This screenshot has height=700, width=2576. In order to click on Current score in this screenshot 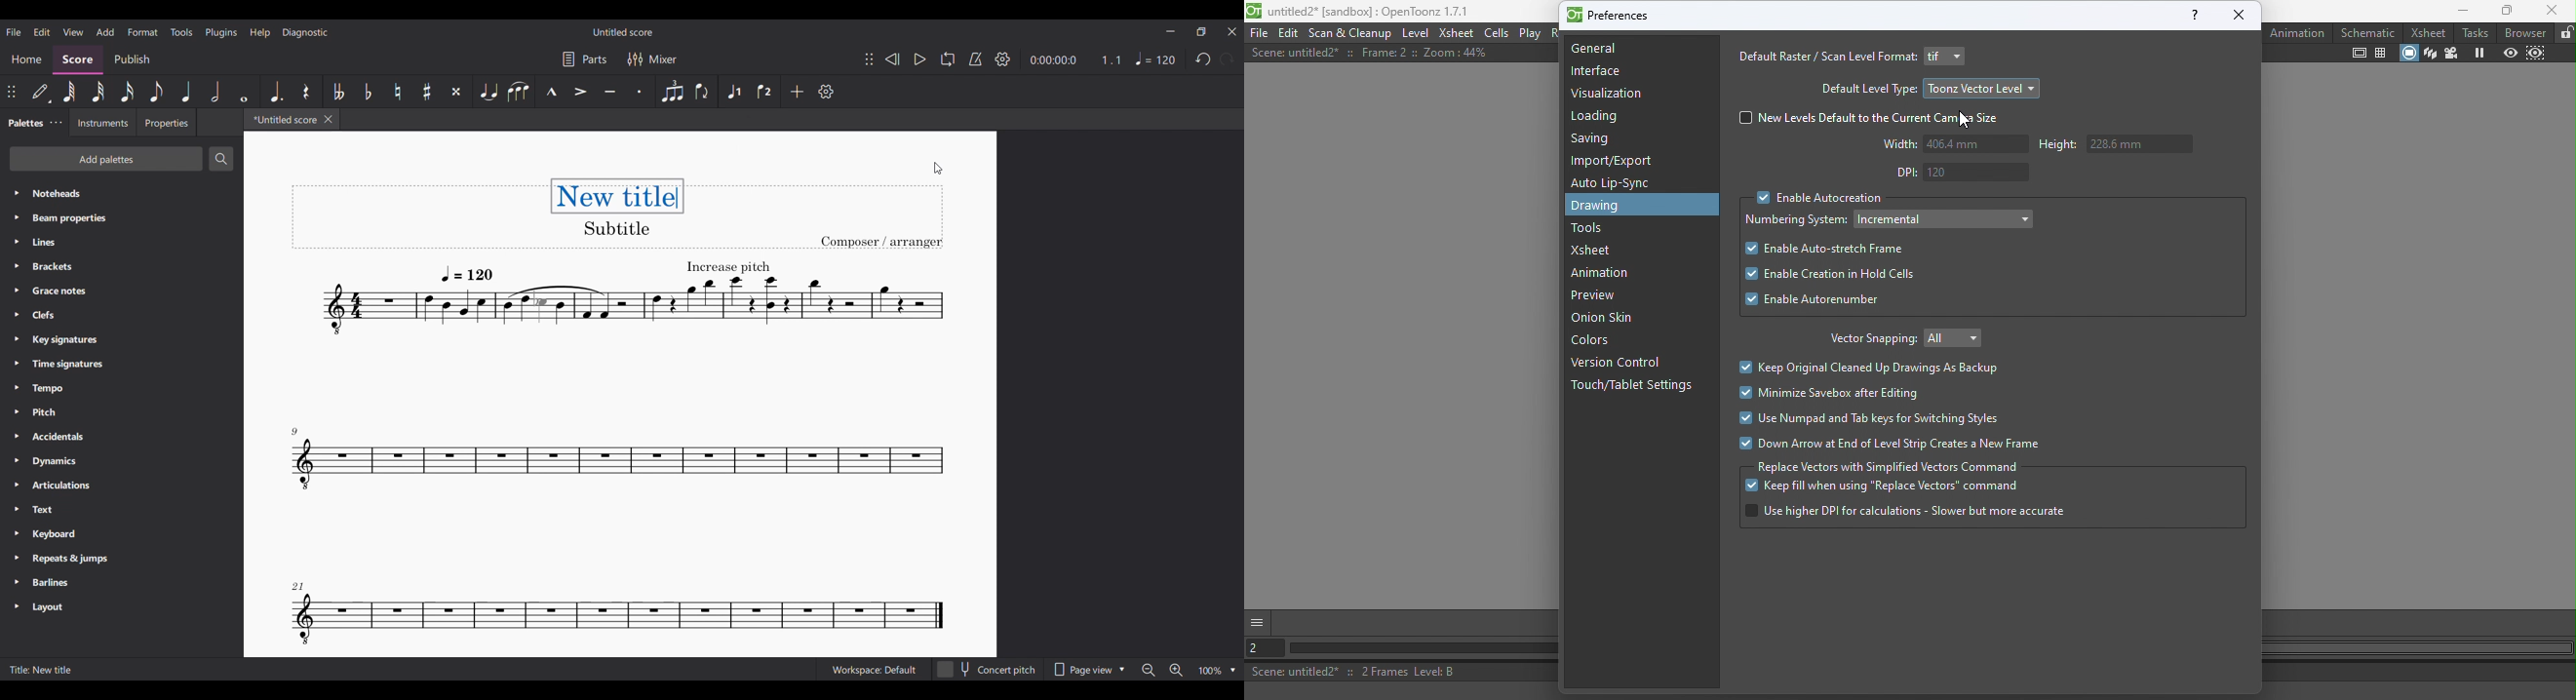, I will do `click(618, 436)`.